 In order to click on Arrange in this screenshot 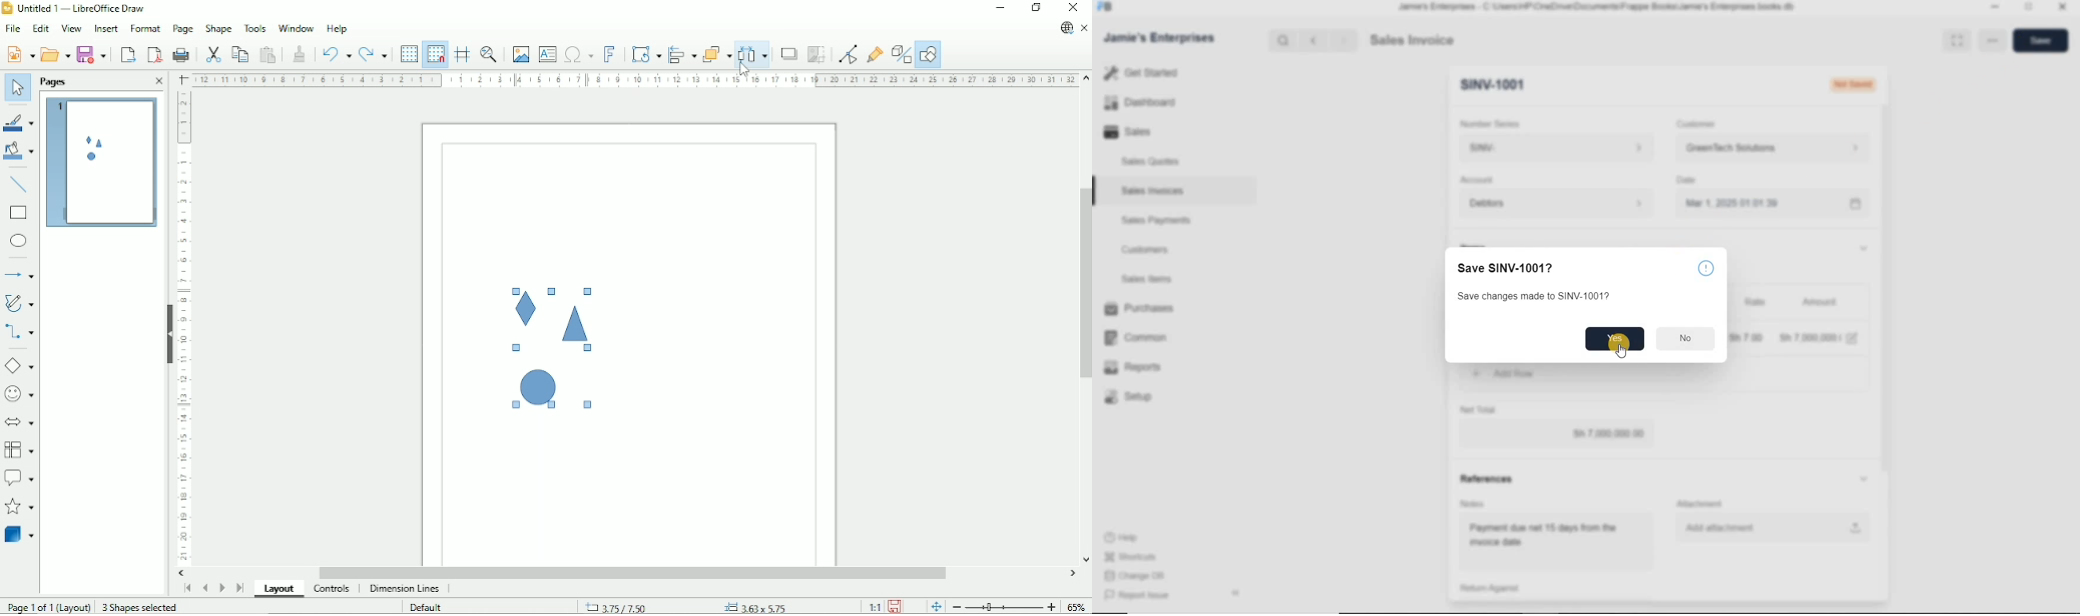, I will do `click(717, 54)`.